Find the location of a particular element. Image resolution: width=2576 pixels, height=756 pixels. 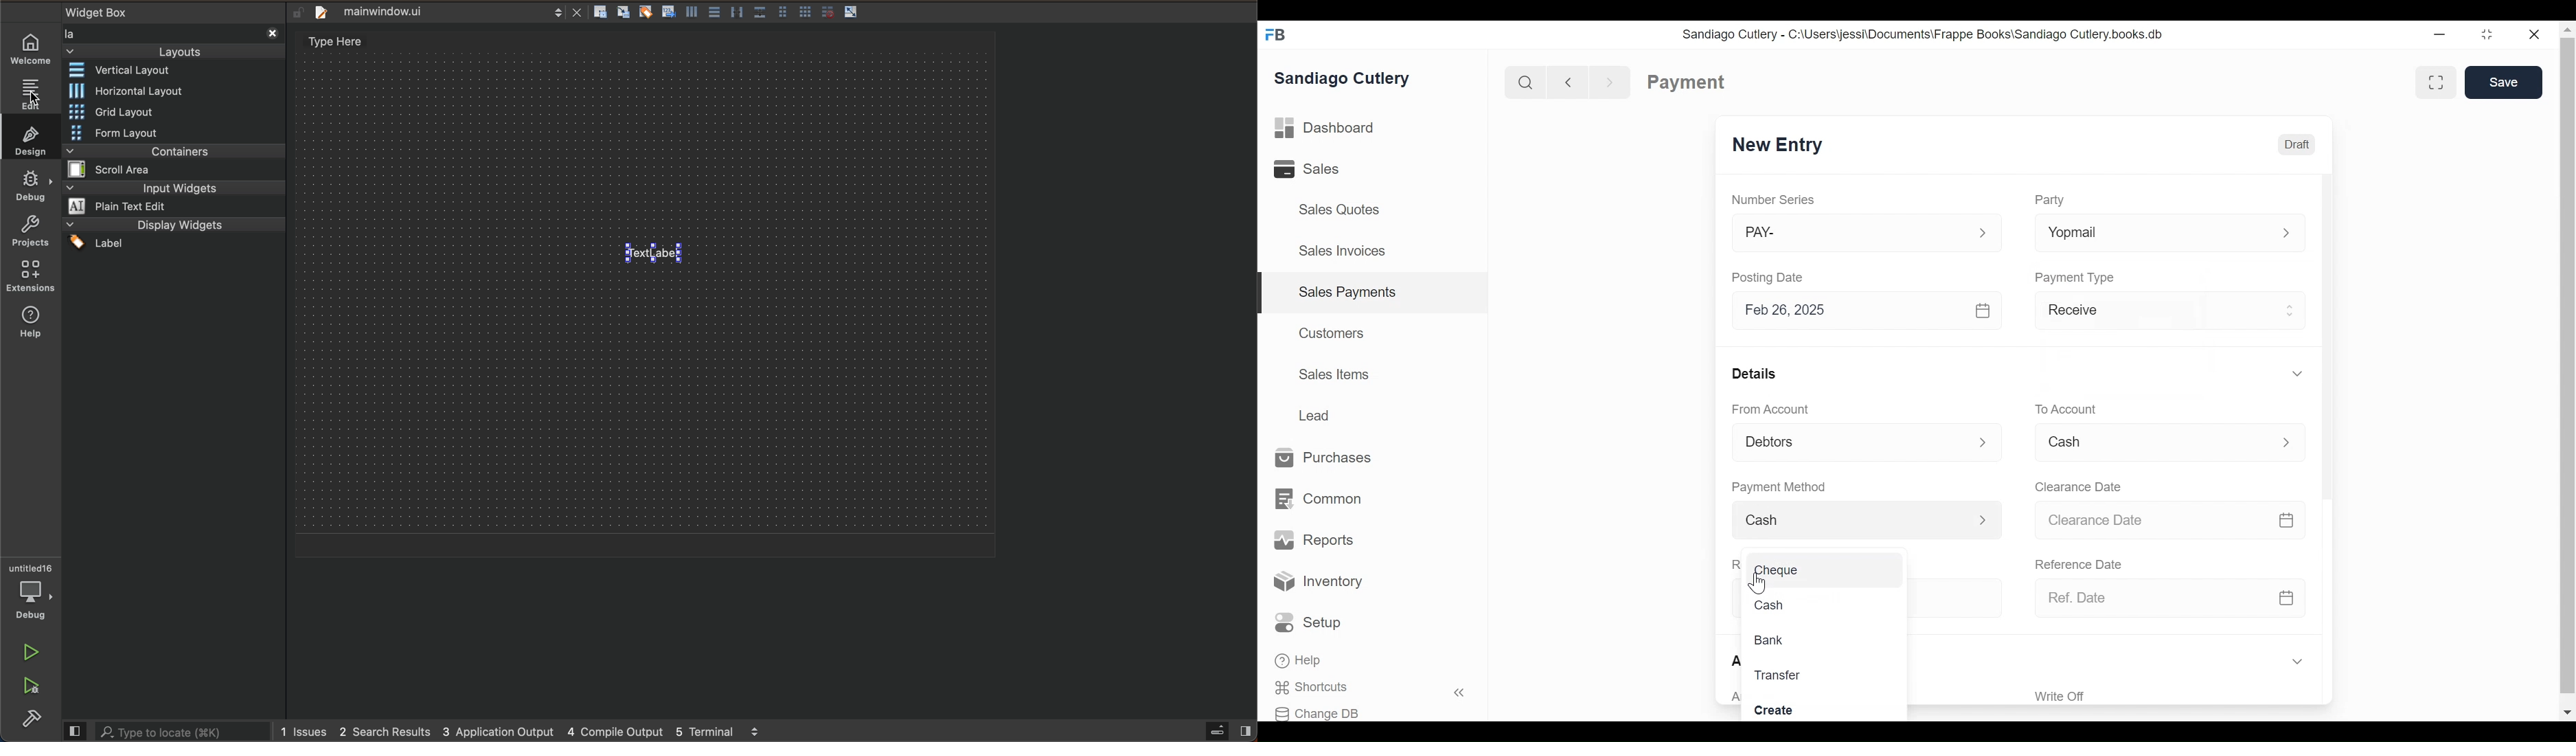

Cursor is located at coordinates (1759, 583).